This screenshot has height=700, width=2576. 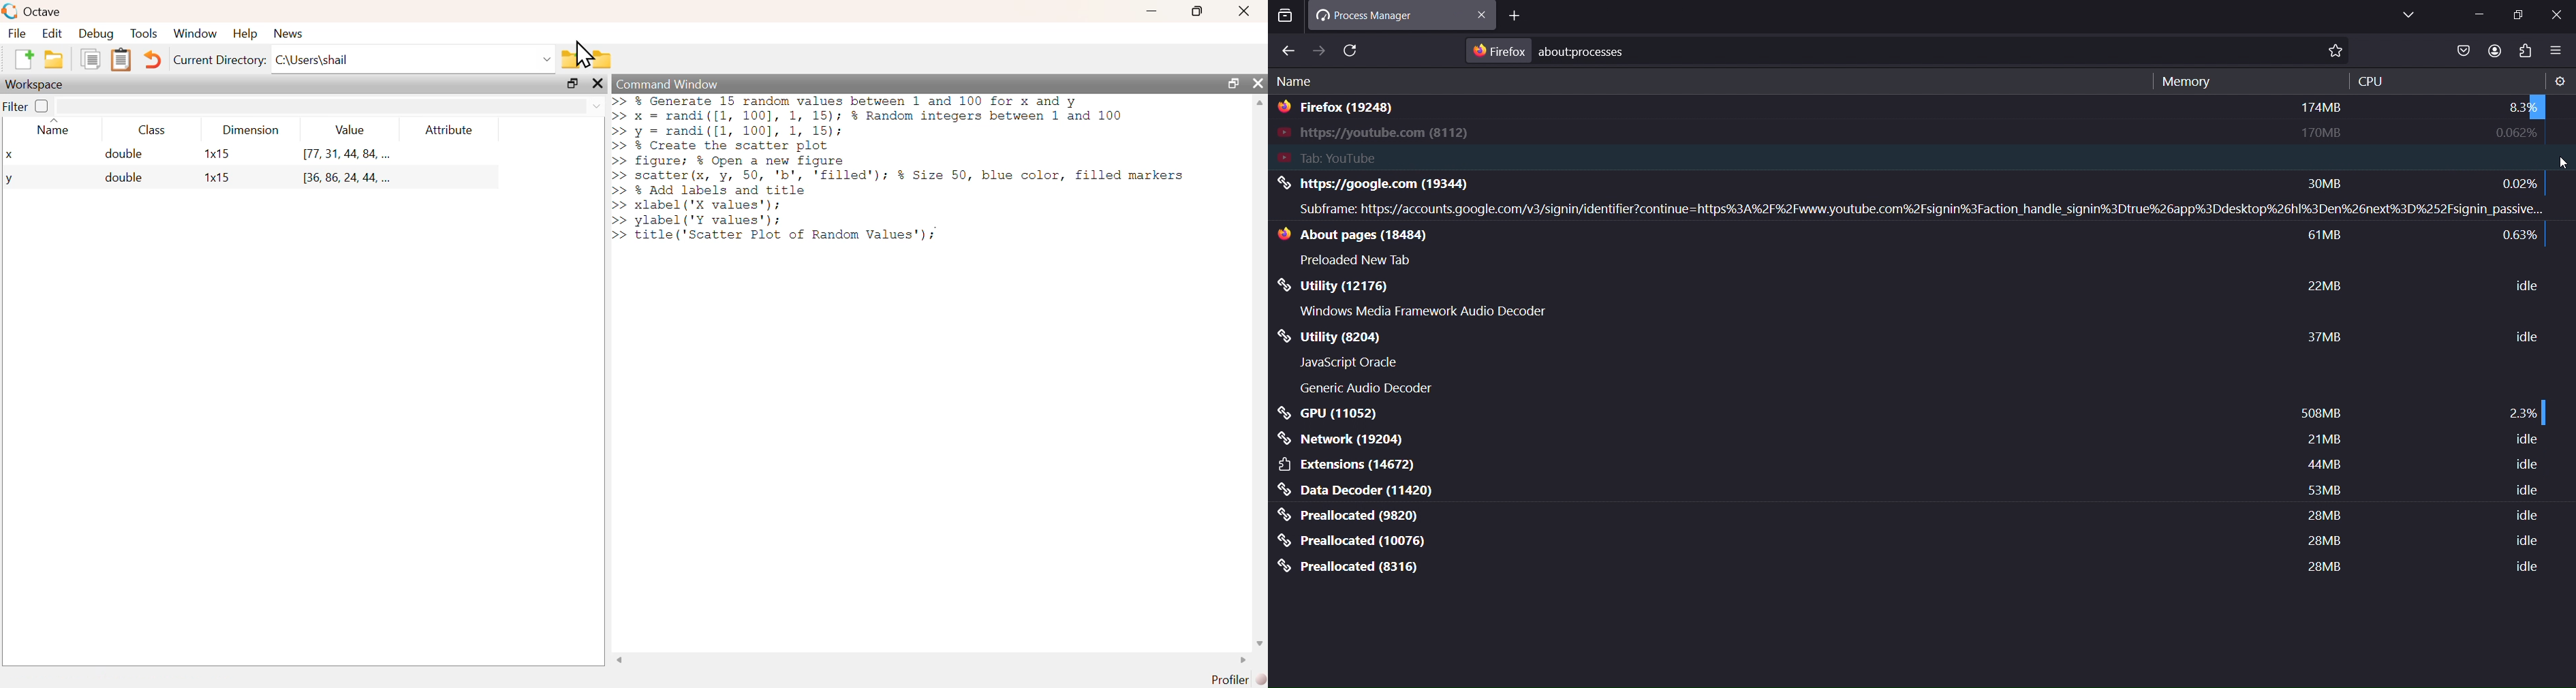 I want to click on >> % Generate 15 random values between 1 and 100 for x and y

>> x = randi([1, 100], 1, 15); % Random integers between 1 and 100

>> y = randi([1l, 100], 1, 15);

>> % Create the scatter plot

>> figure; % Open a new figure

>> scatter(x, y, 50, 'b', 'filled'); % Size 50, blue color, filled markers
>> % Add labels and title

>> xlabel ('X values');

>> ylabel ('Y values'); |

>> title('Scatter Plot of Random Values'):;, so click(x=900, y=169).